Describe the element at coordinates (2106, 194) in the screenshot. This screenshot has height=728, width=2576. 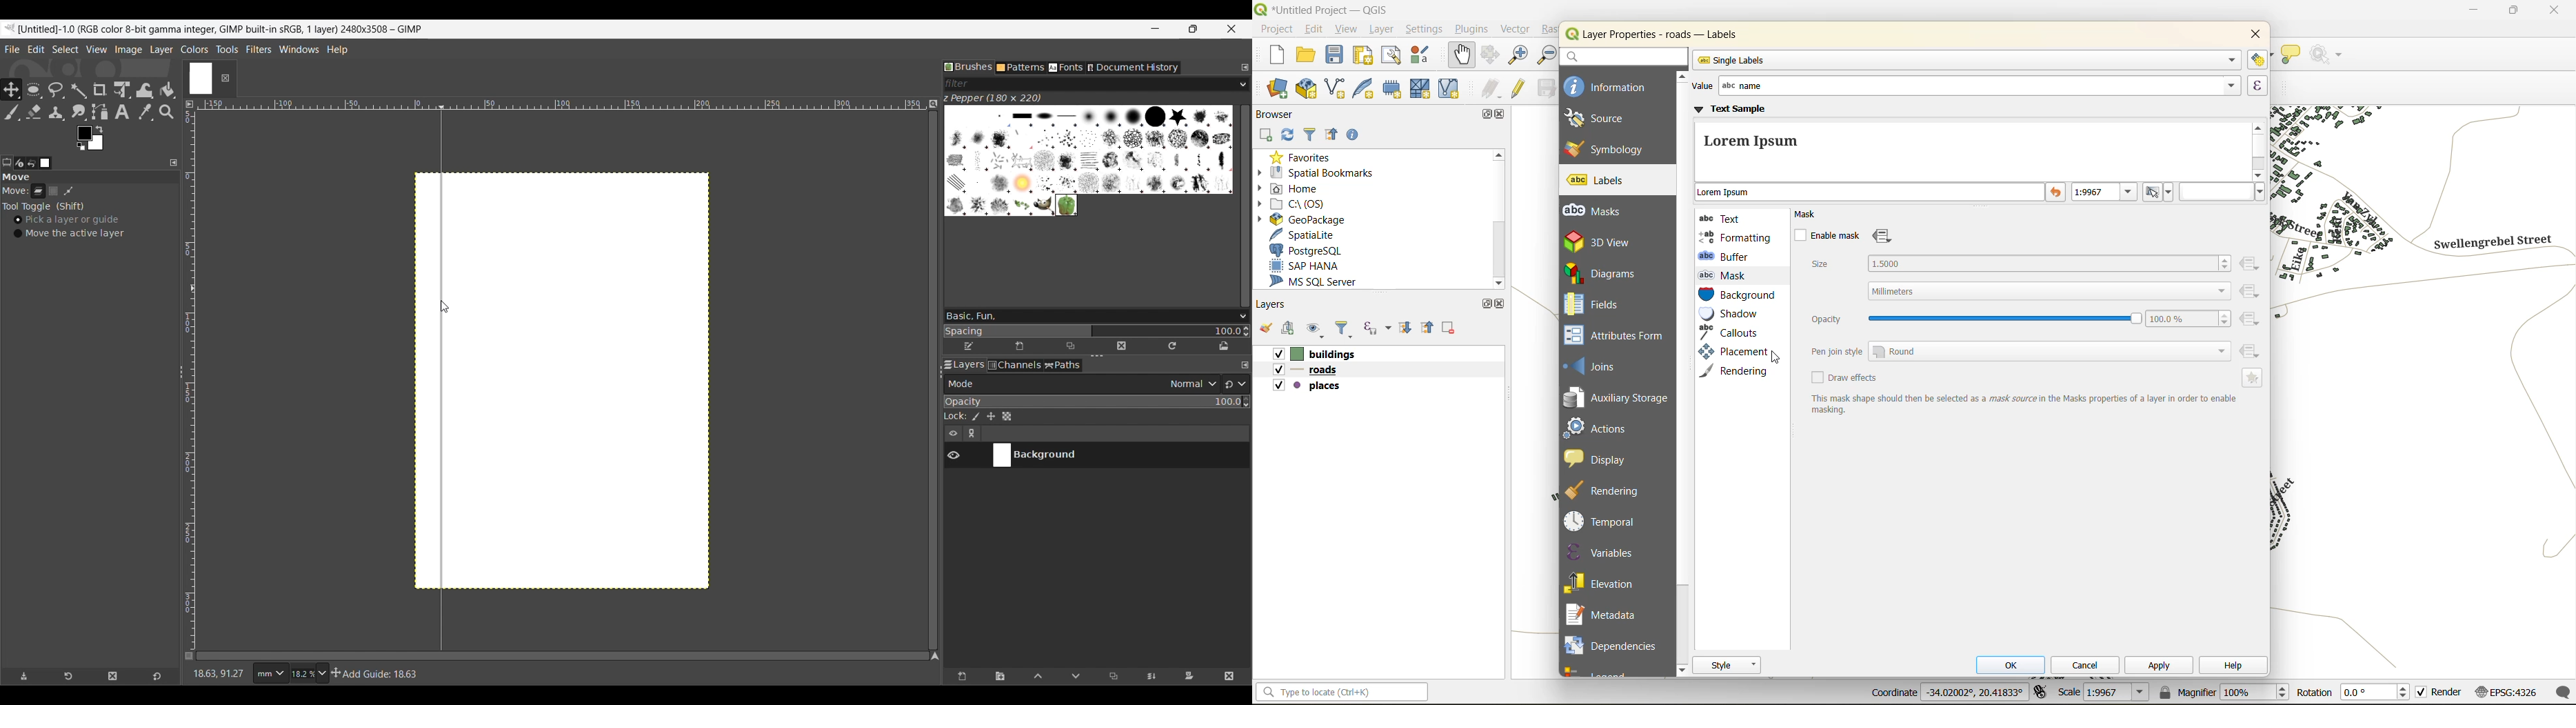
I see `preview text at specific map scale` at that location.